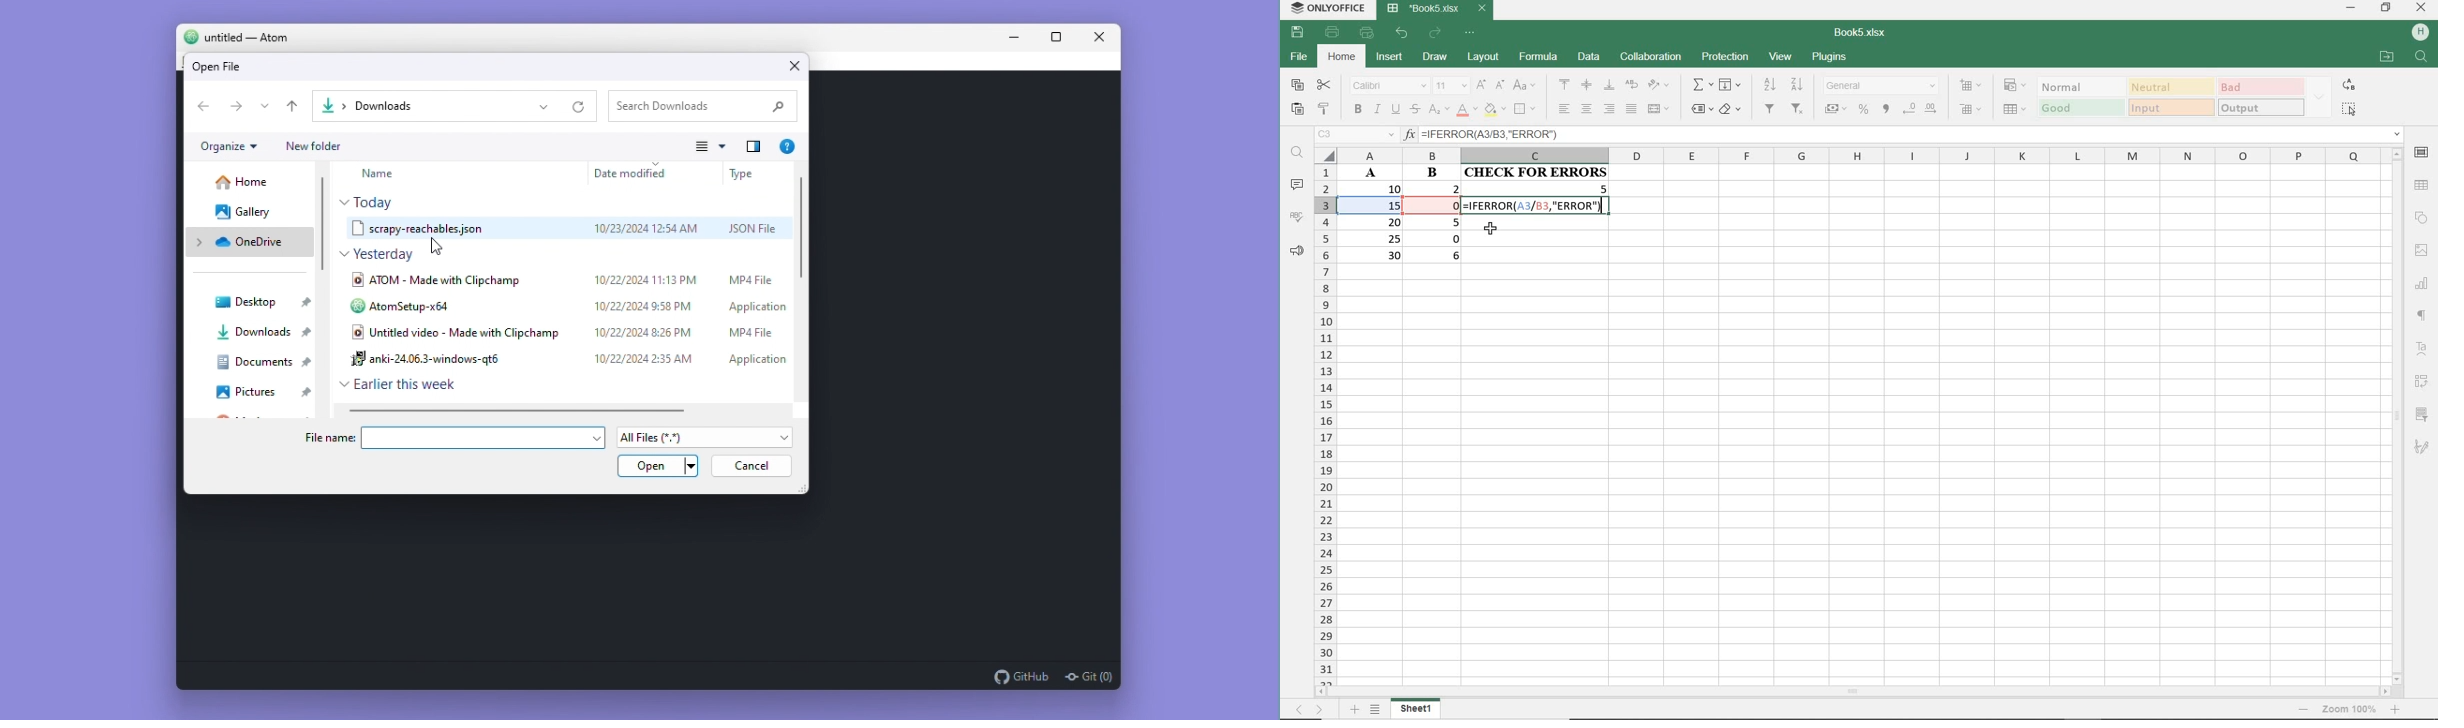 Image resolution: width=2464 pixels, height=728 pixels. Describe the element at coordinates (2351, 8) in the screenshot. I see `MINIMIZE` at that location.